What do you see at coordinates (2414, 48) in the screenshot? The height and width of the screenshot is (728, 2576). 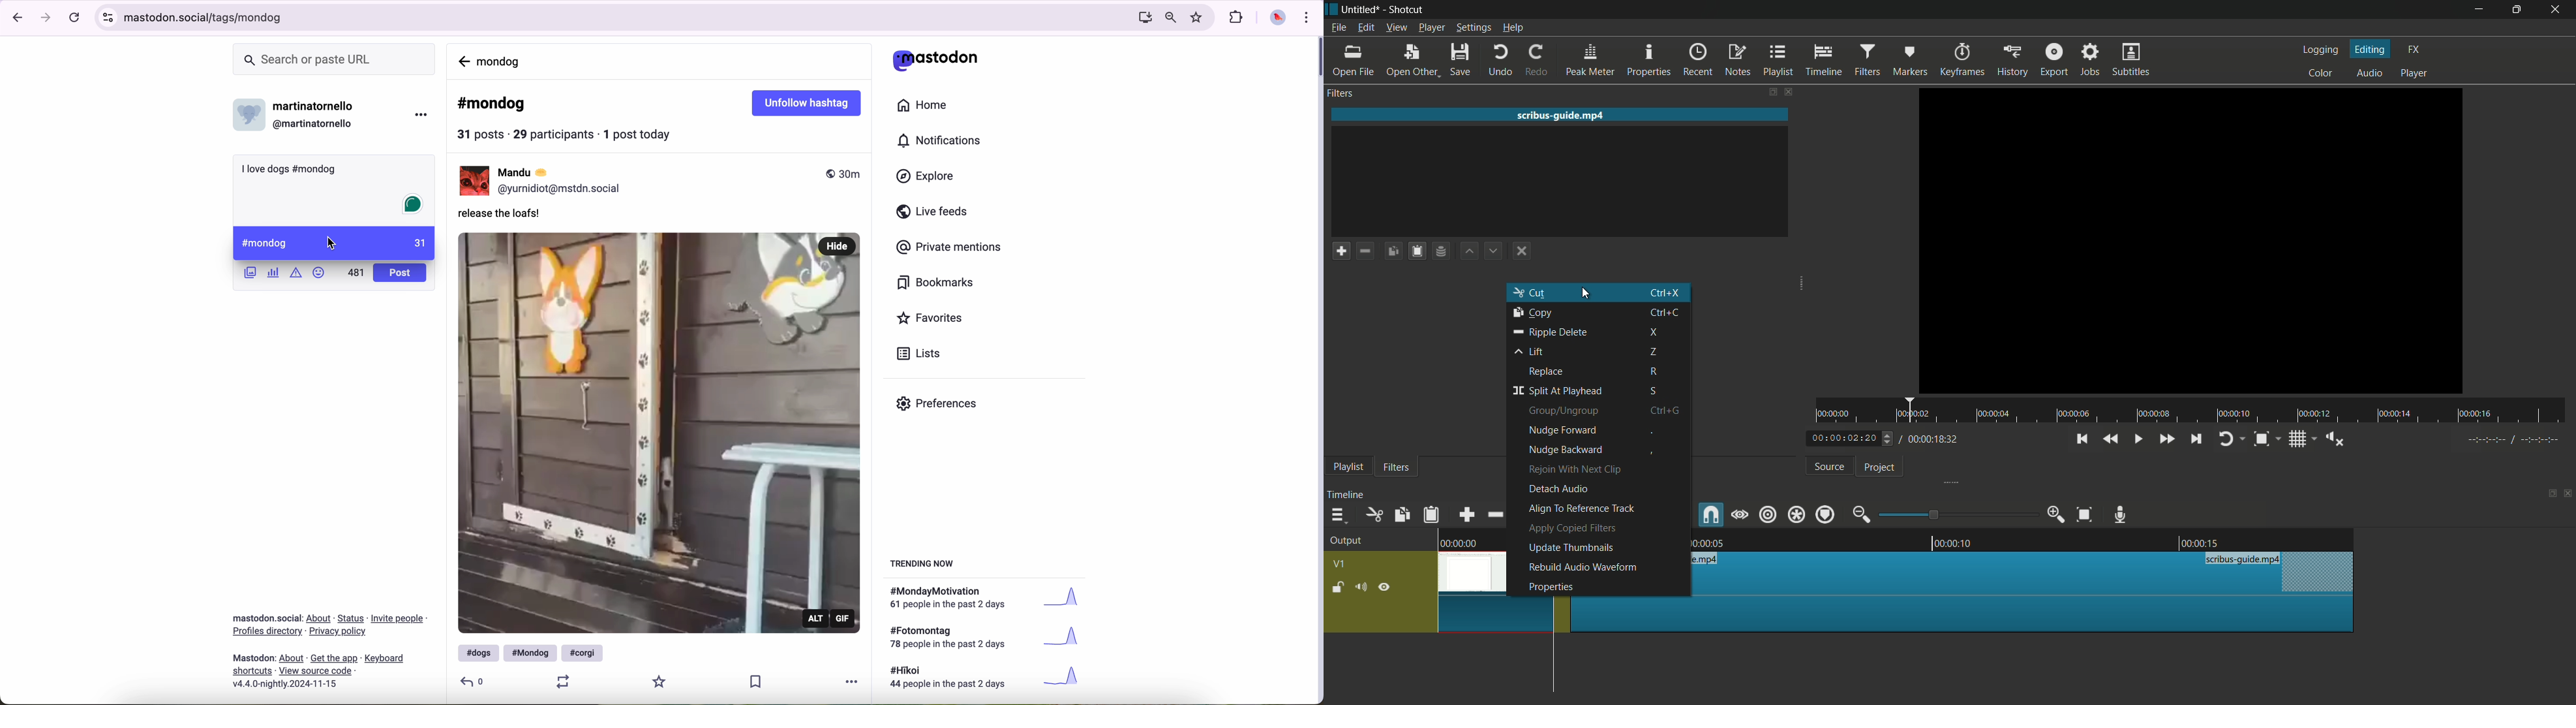 I see `fx` at bounding box center [2414, 48].